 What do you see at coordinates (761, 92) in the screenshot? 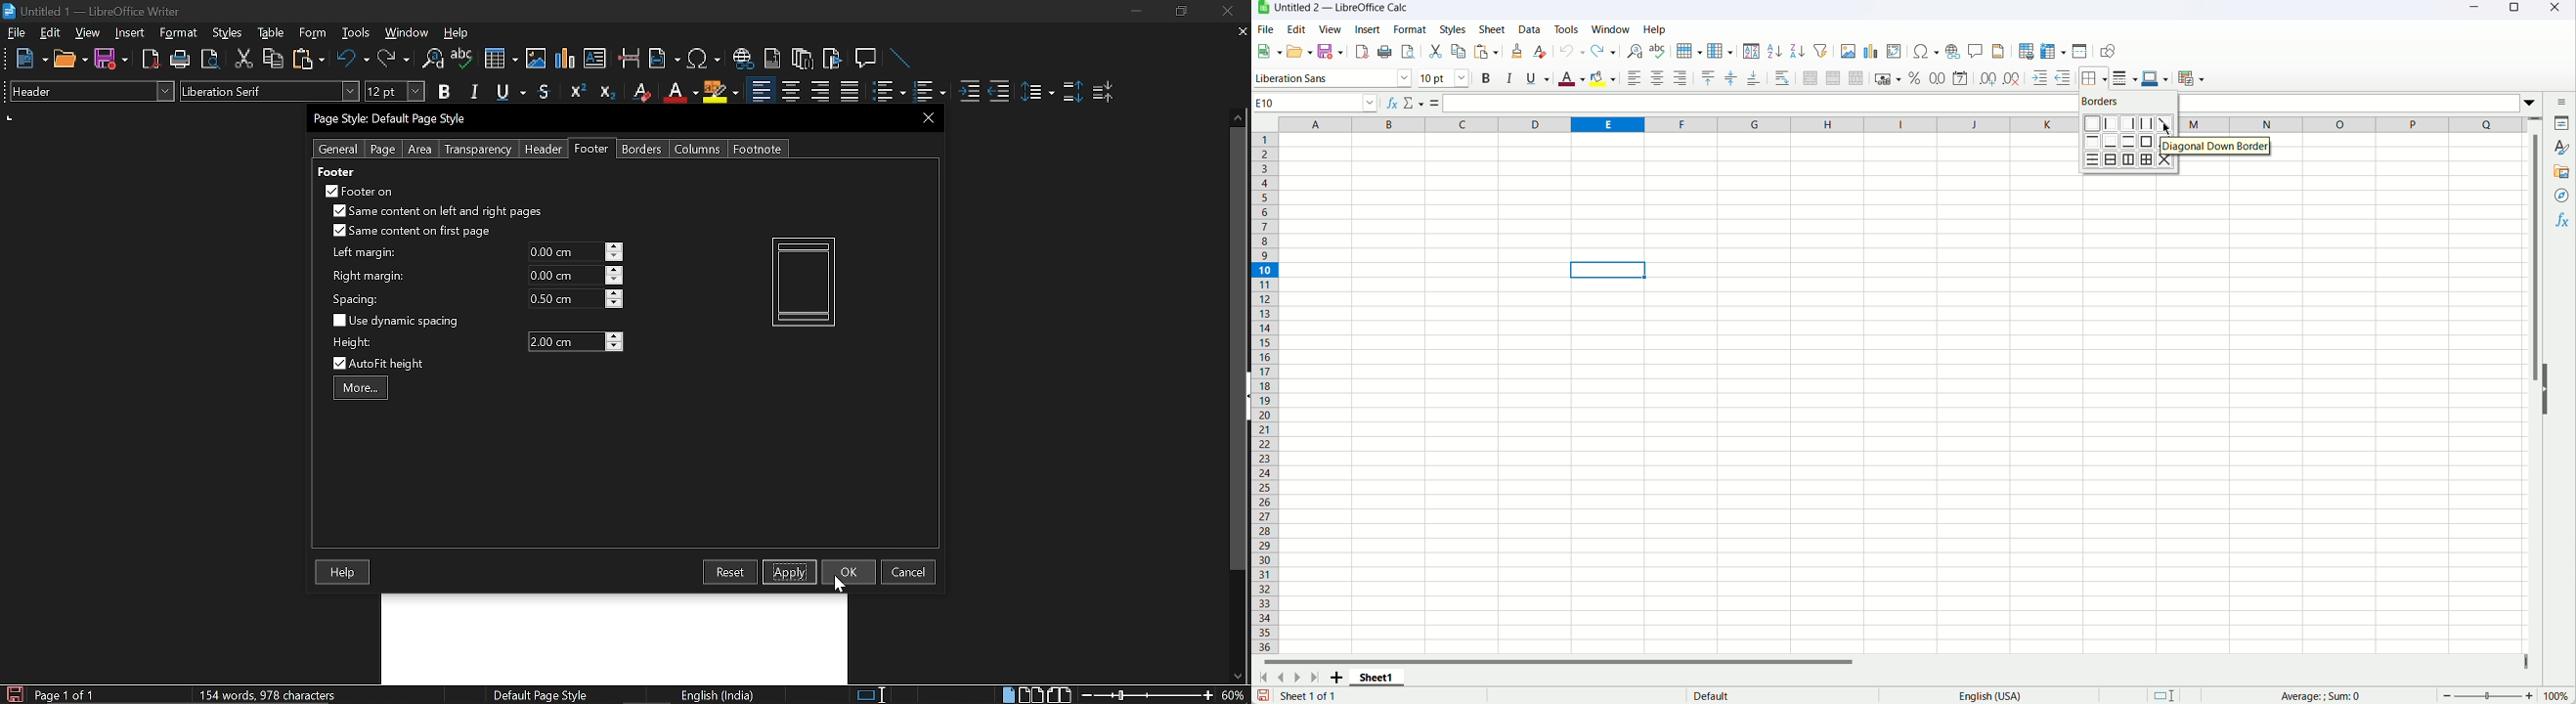
I see `Align left` at bounding box center [761, 92].